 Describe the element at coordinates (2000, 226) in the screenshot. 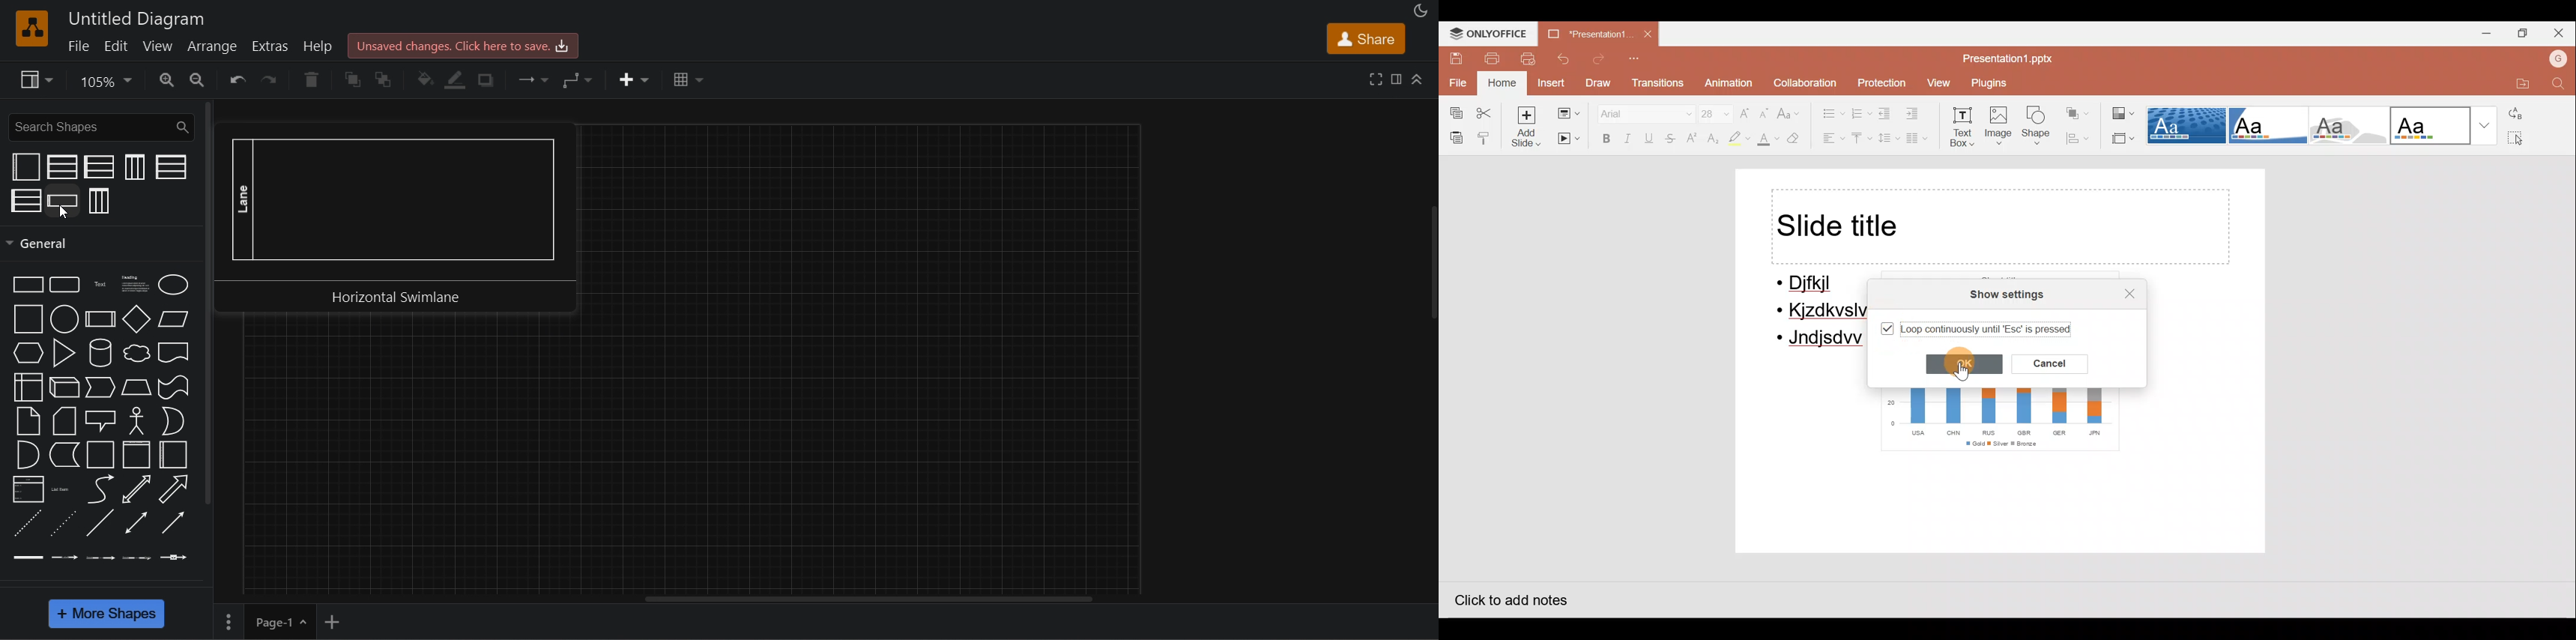

I see `Title` at that location.